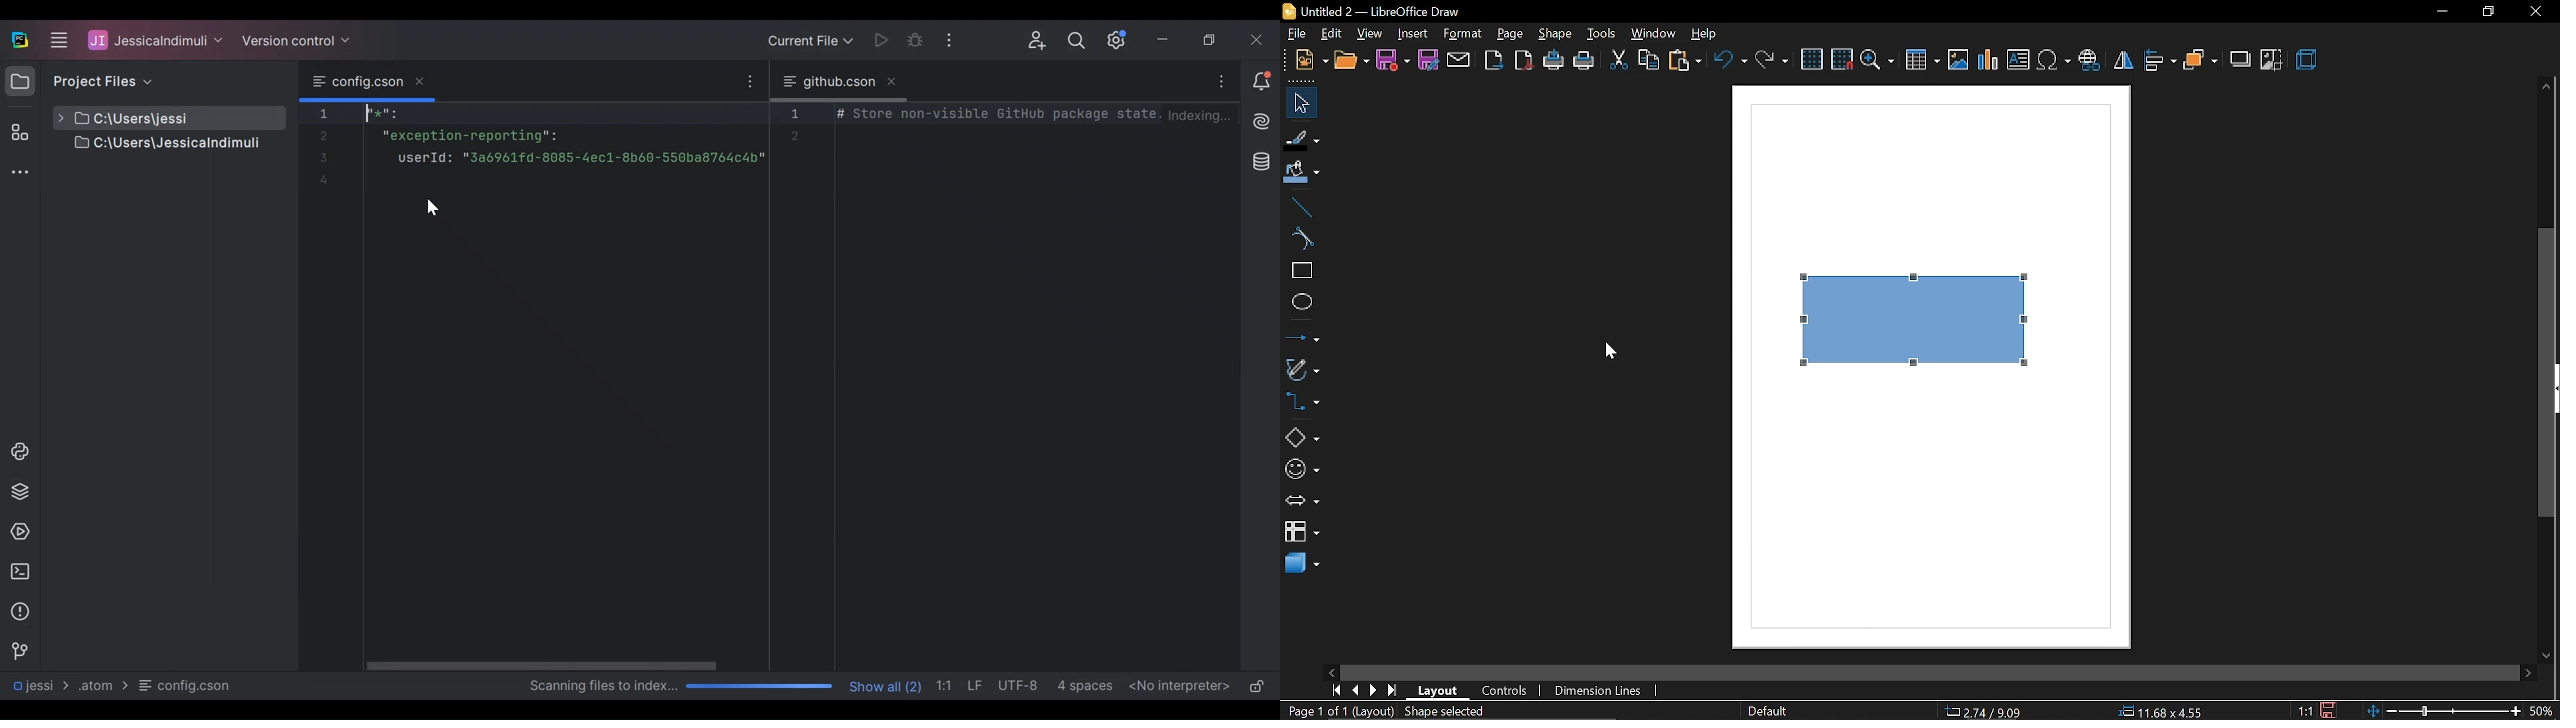 This screenshot has width=2576, height=728. Describe the element at coordinates (1357, 691) in the screenshot. I see `previous page` at that location.